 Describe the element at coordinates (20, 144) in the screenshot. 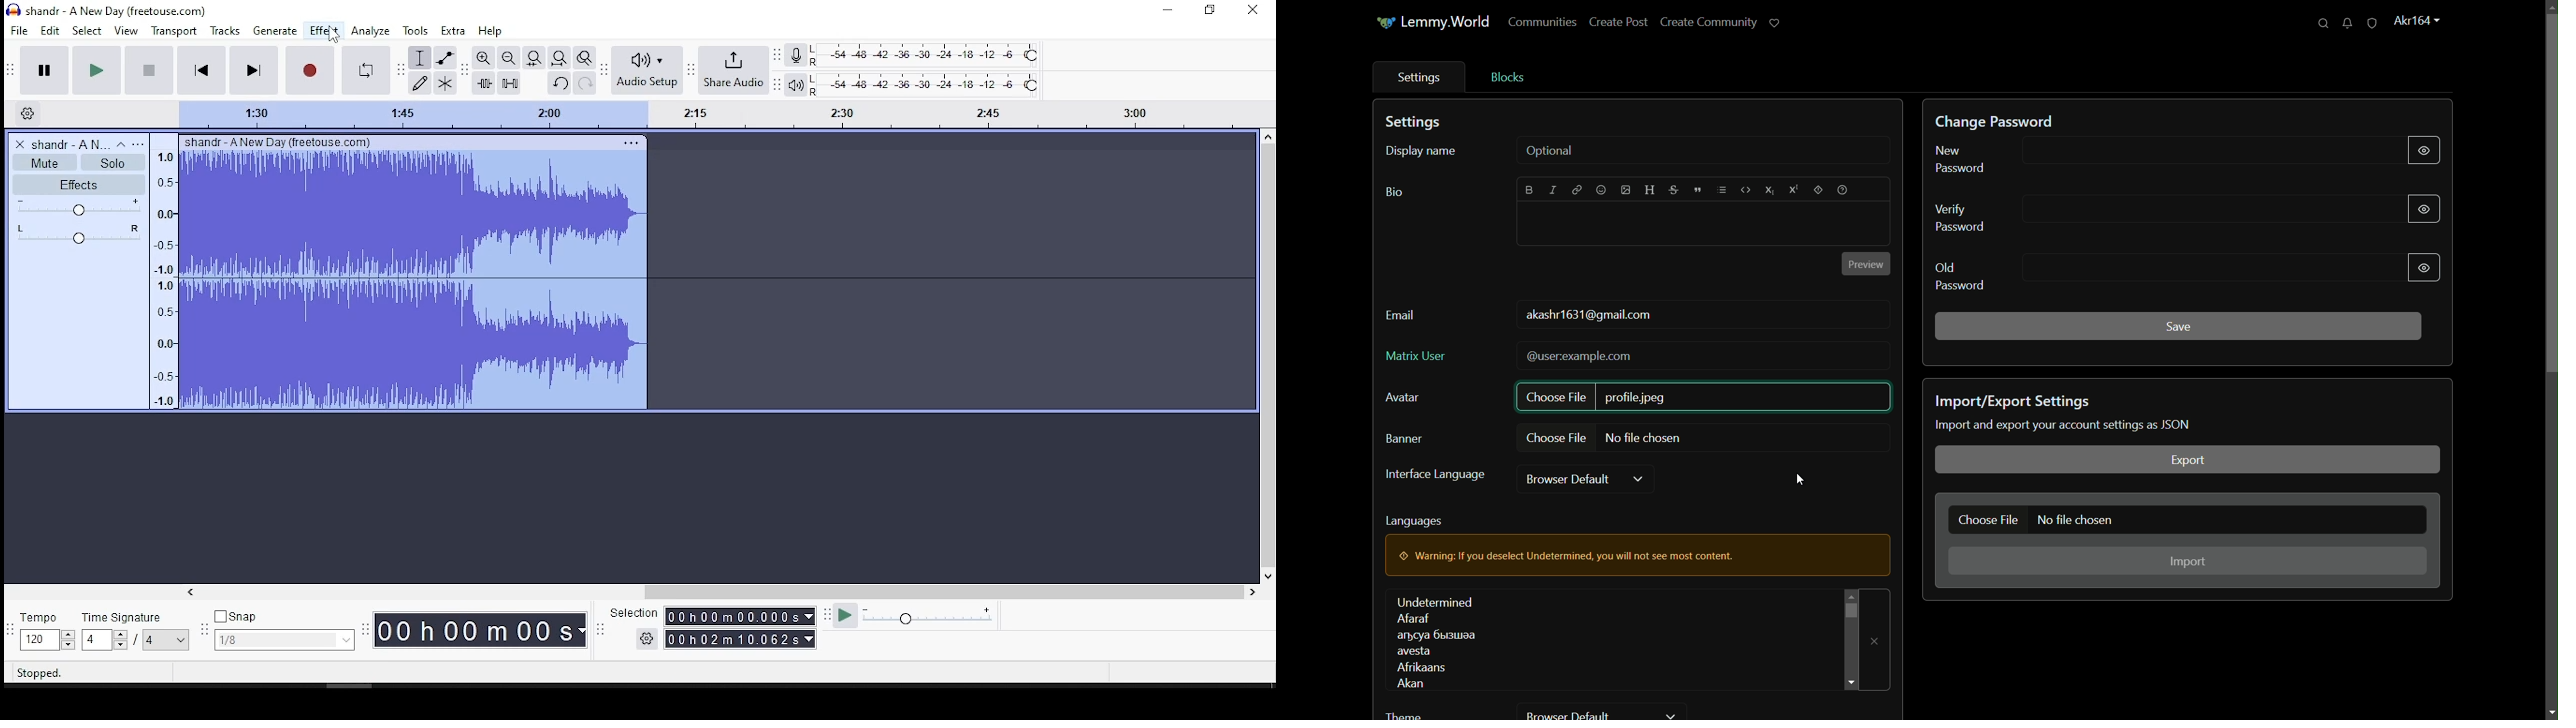

I see `delete track` at that location.